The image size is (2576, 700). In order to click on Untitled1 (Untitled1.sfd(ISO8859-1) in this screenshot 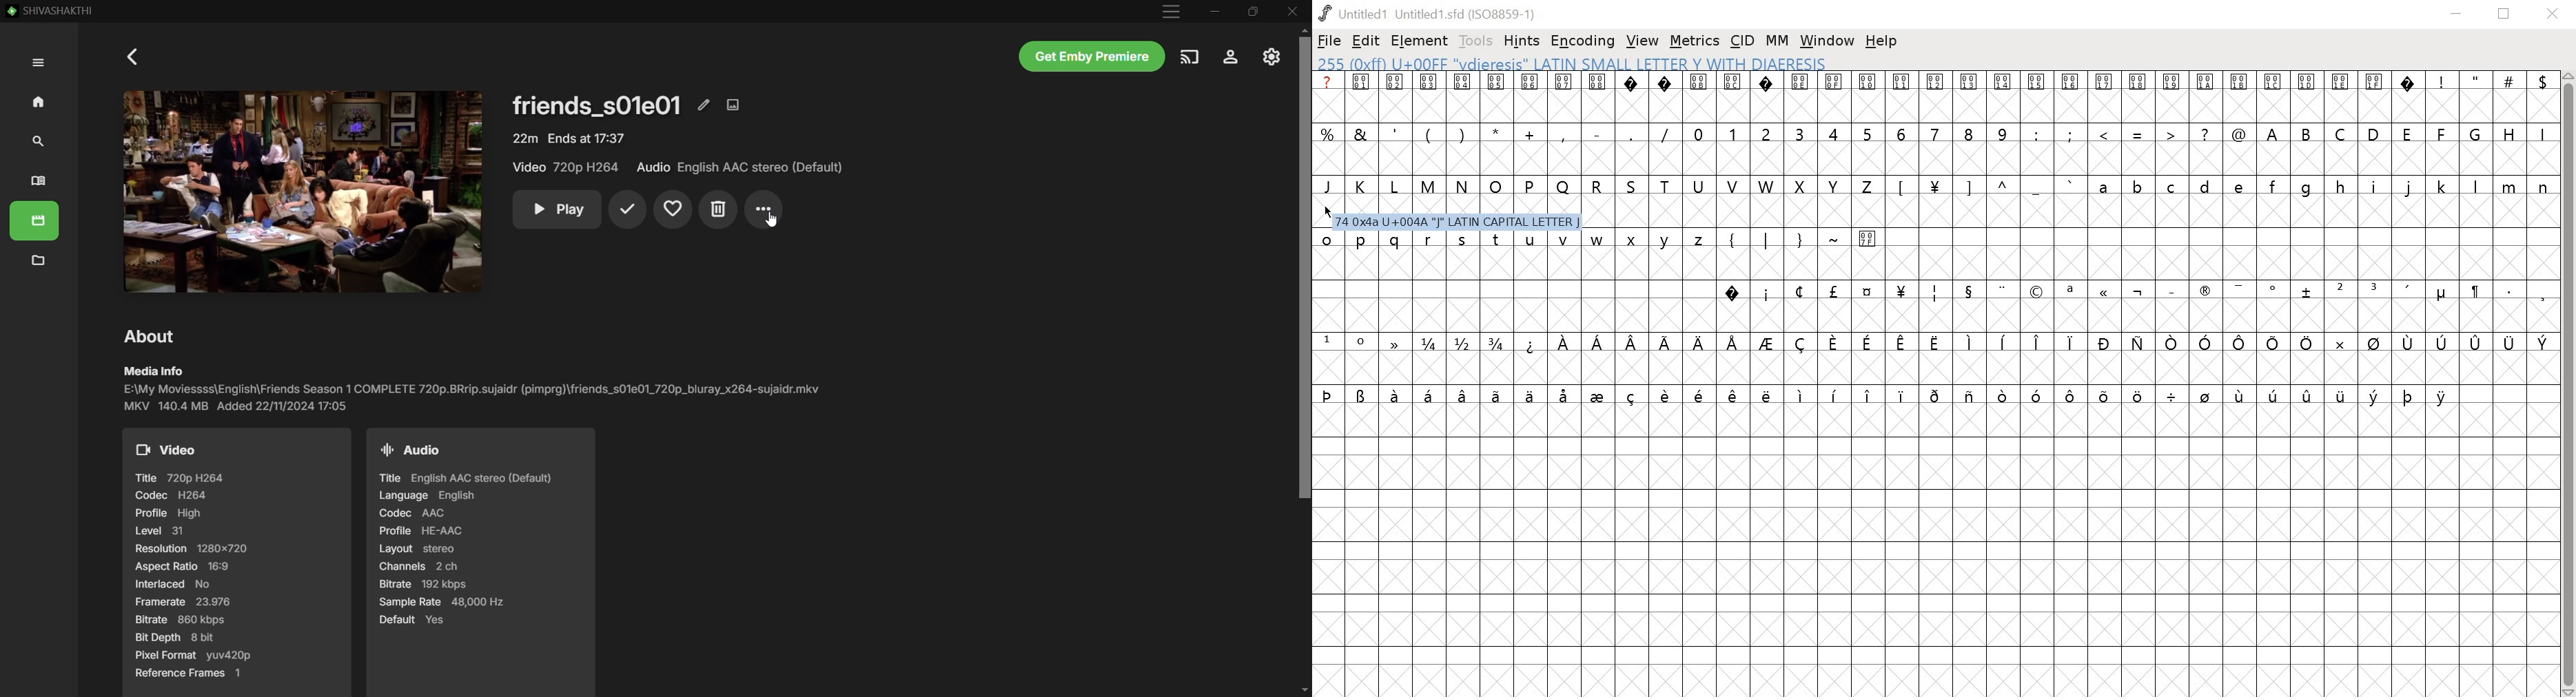, I will do `click(1430, 13)`.